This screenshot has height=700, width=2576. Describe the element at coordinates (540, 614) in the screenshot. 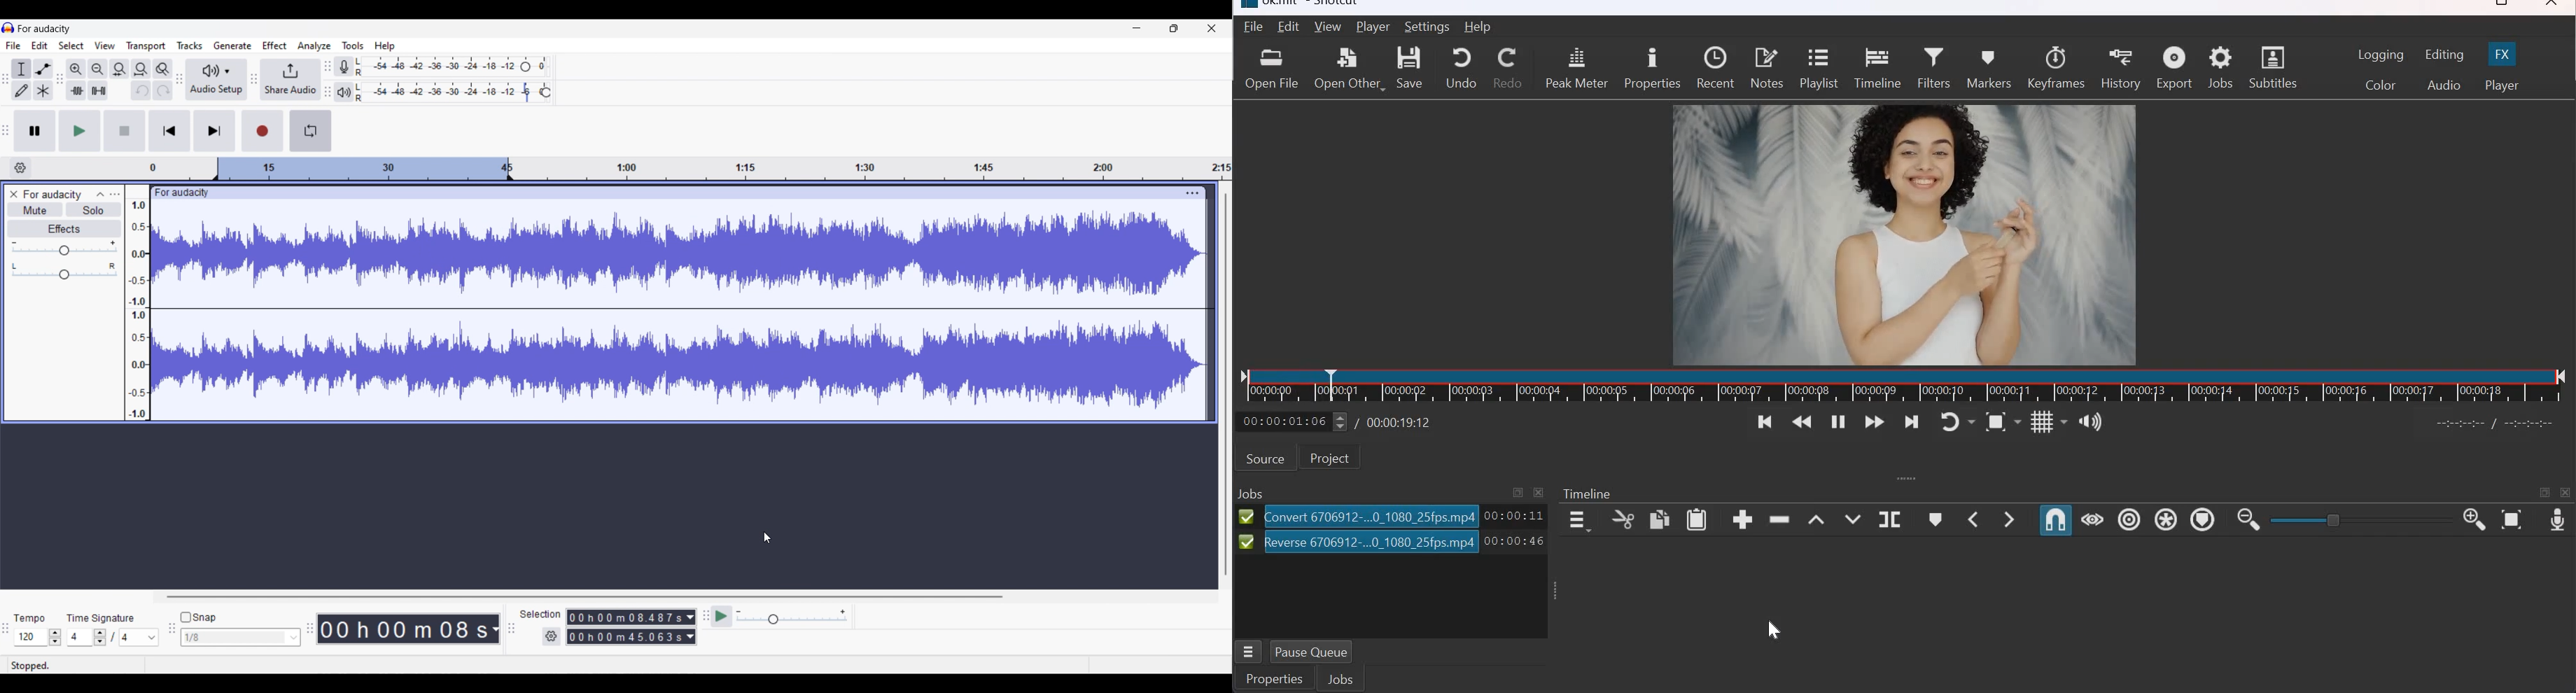

I see `Indicates selection duration` at that location.